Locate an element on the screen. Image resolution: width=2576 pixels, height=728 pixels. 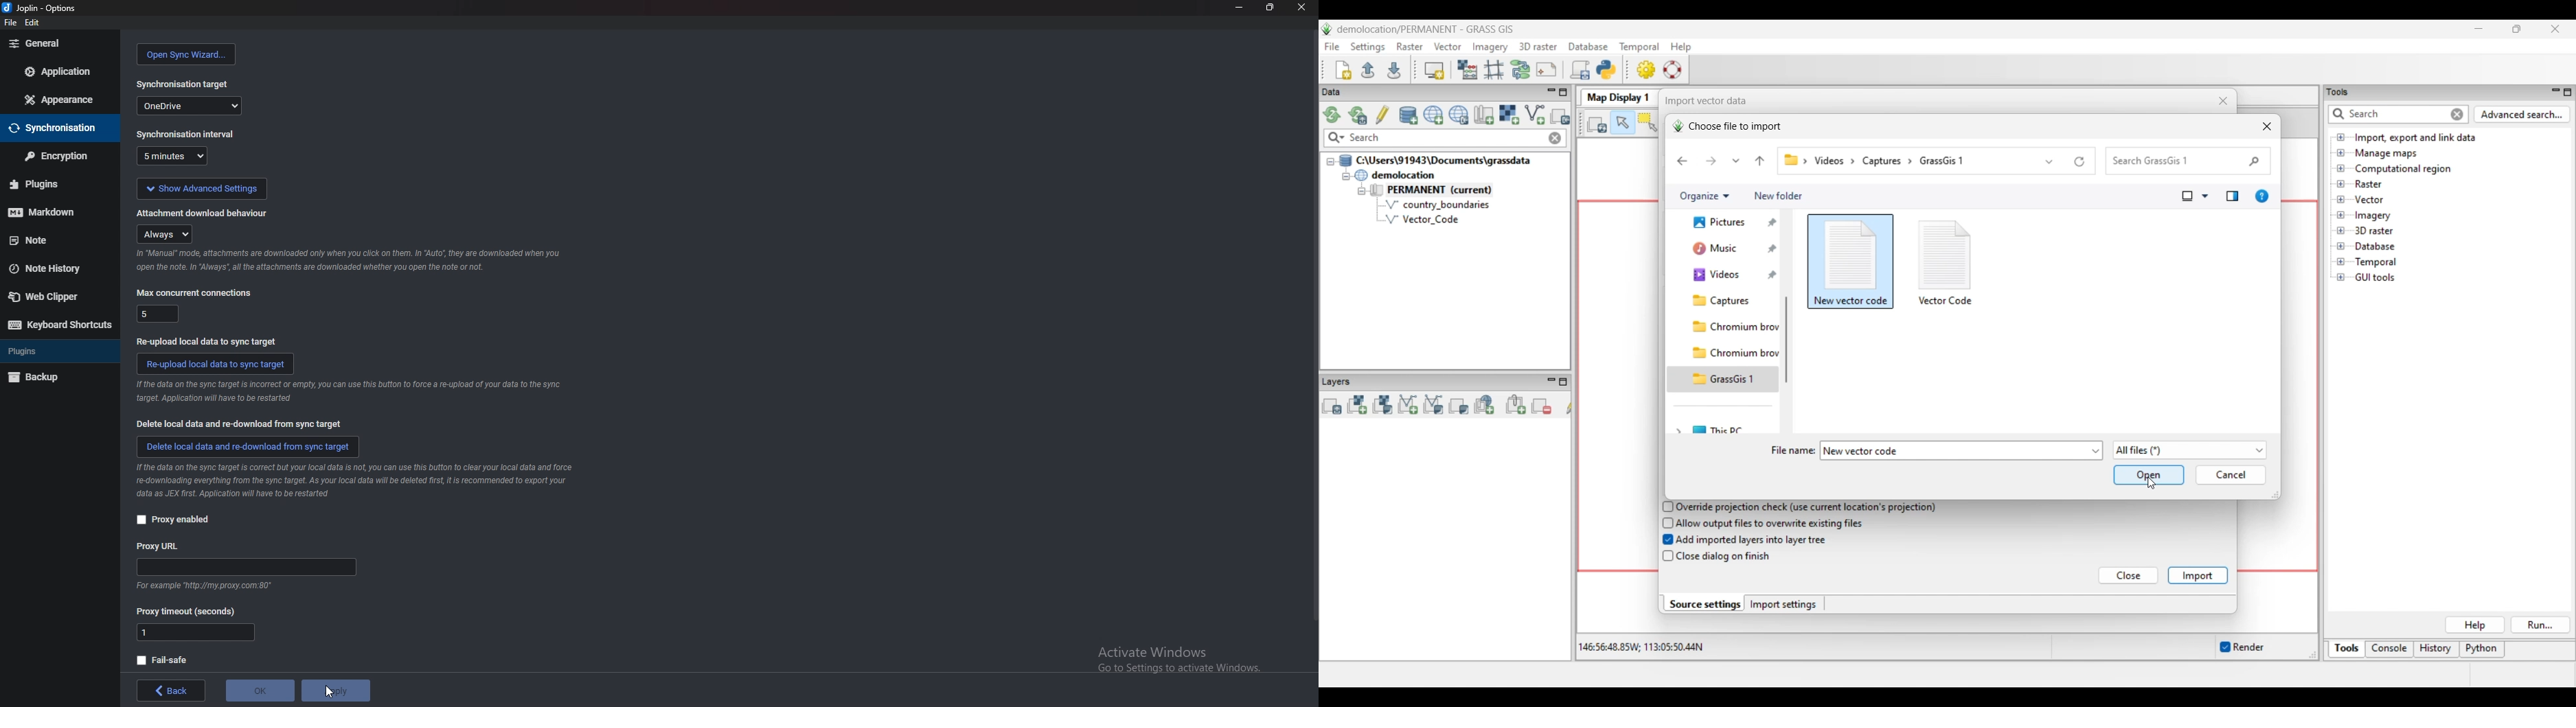
info is located at coordinates (210, 586).